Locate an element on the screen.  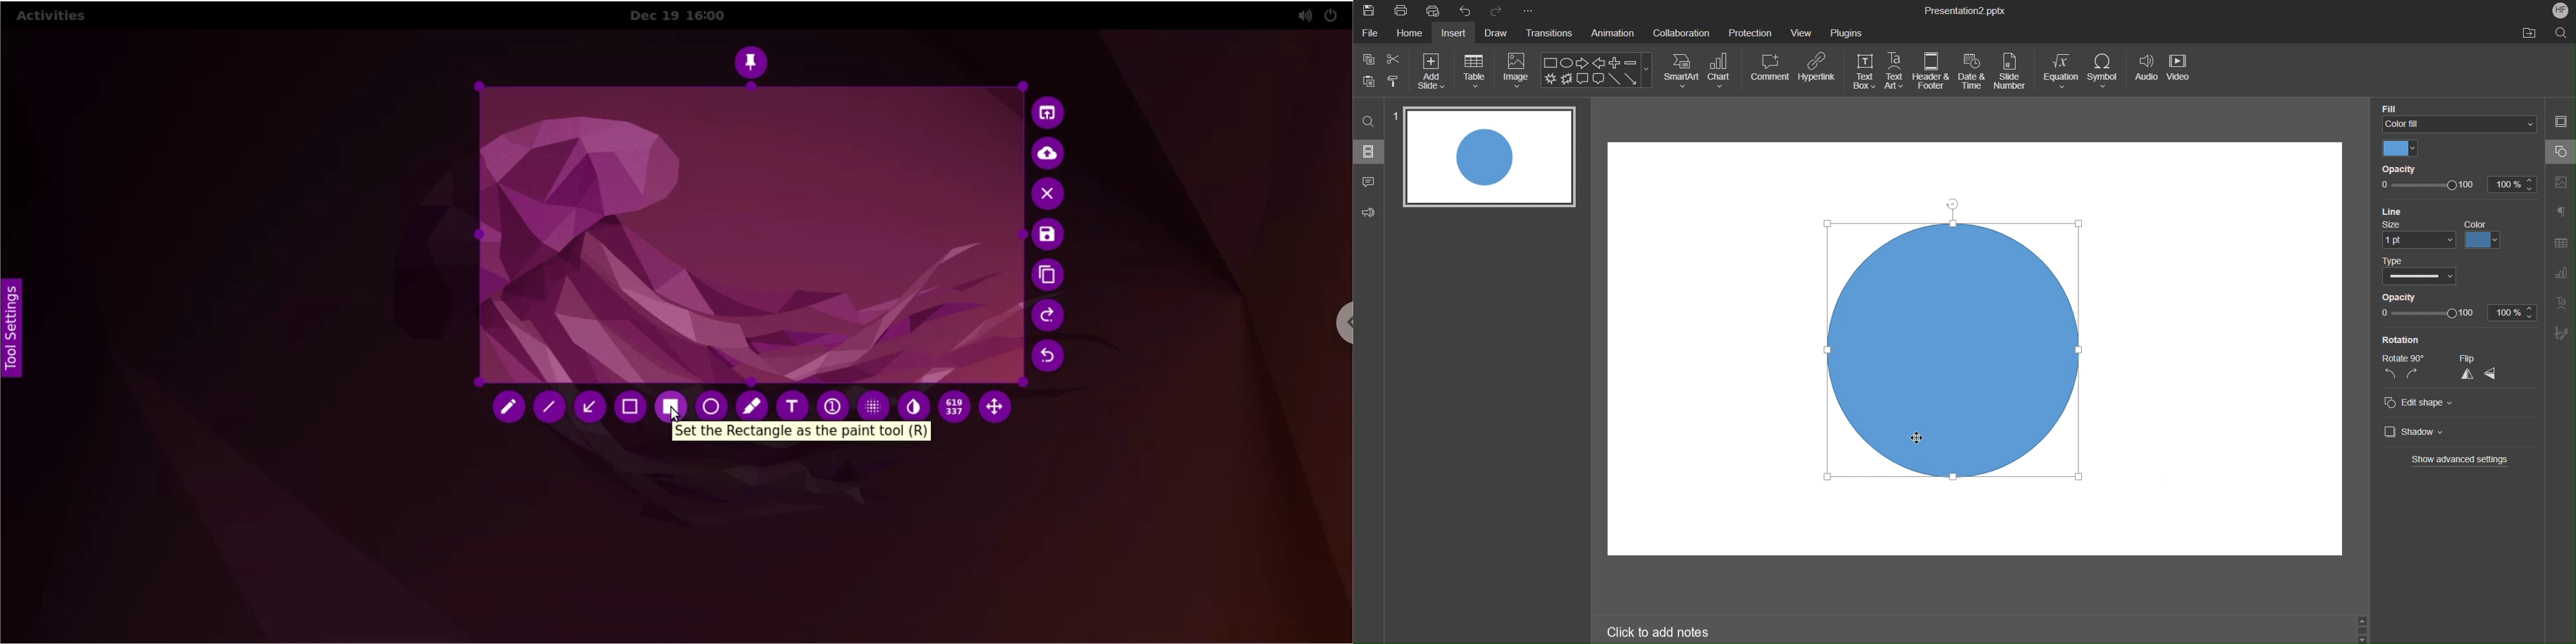
Presentation2 is located at coordinates (1964, 12).